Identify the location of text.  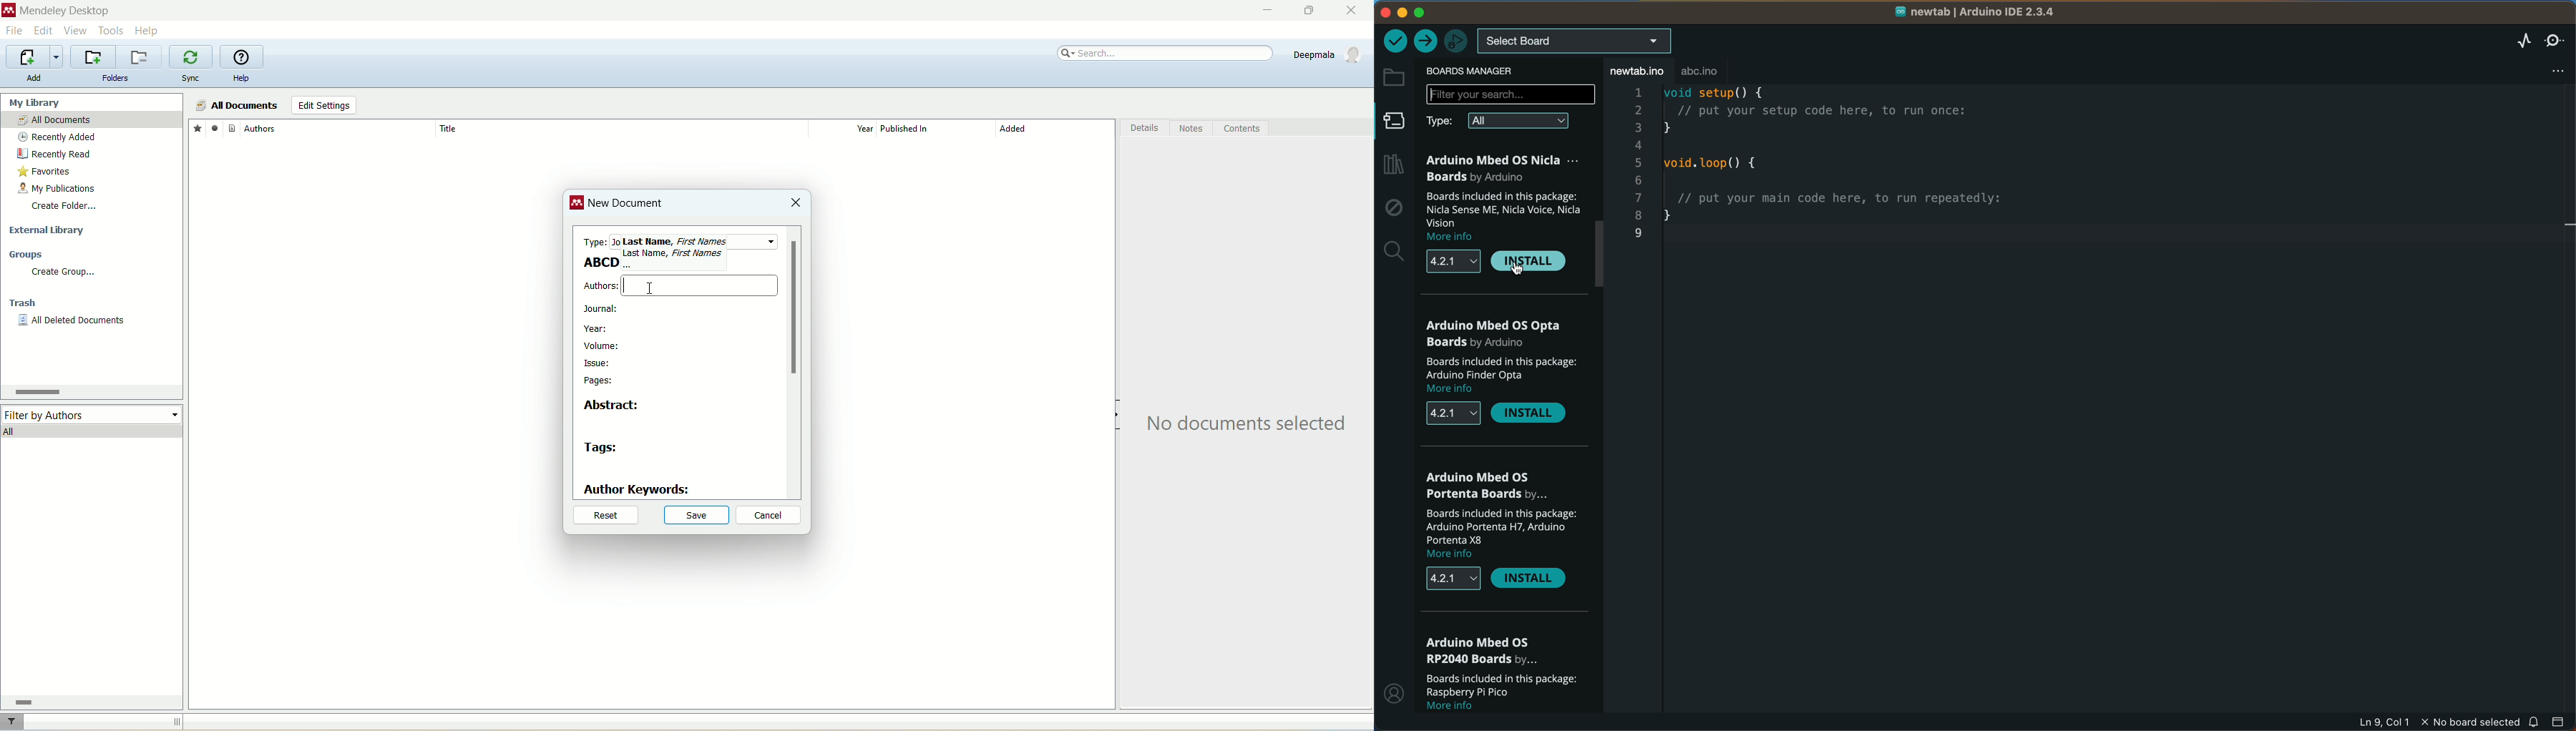
(1250, 424).